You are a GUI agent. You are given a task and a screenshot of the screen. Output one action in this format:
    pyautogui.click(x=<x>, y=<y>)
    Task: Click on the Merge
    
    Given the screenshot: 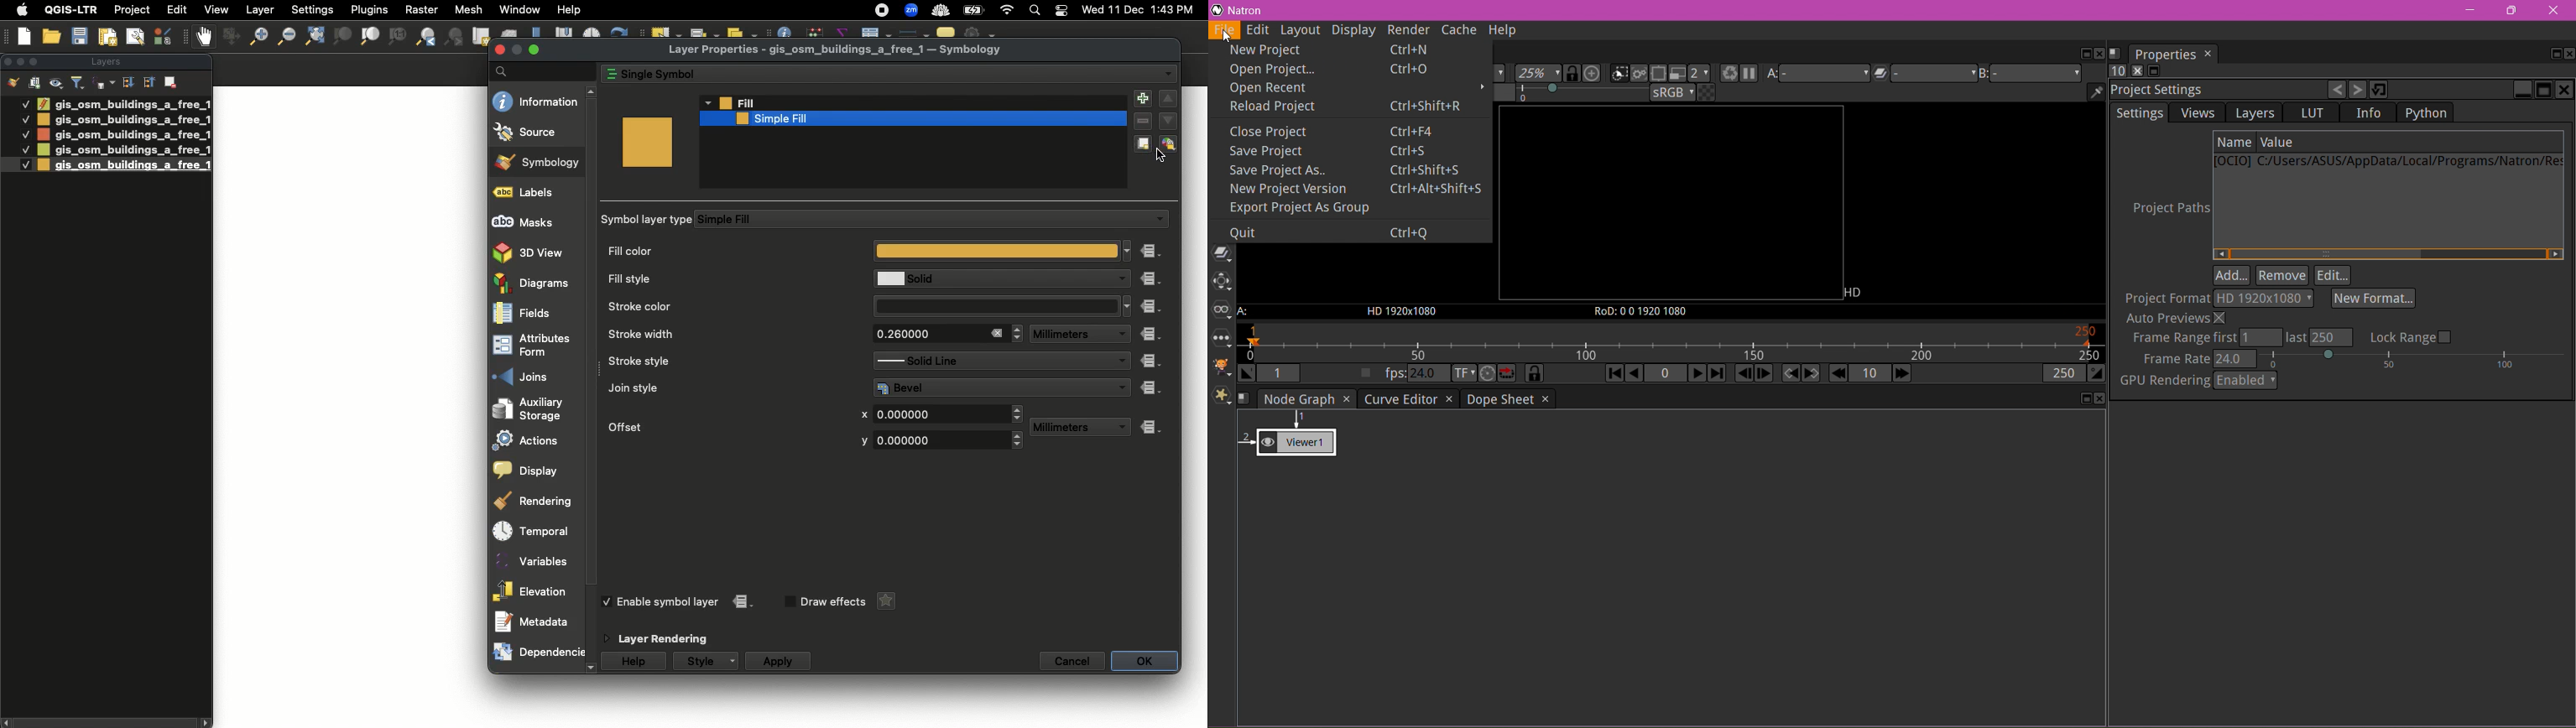 What is the action you would take?
    pyautogui.click(x=1222, y=254)
    